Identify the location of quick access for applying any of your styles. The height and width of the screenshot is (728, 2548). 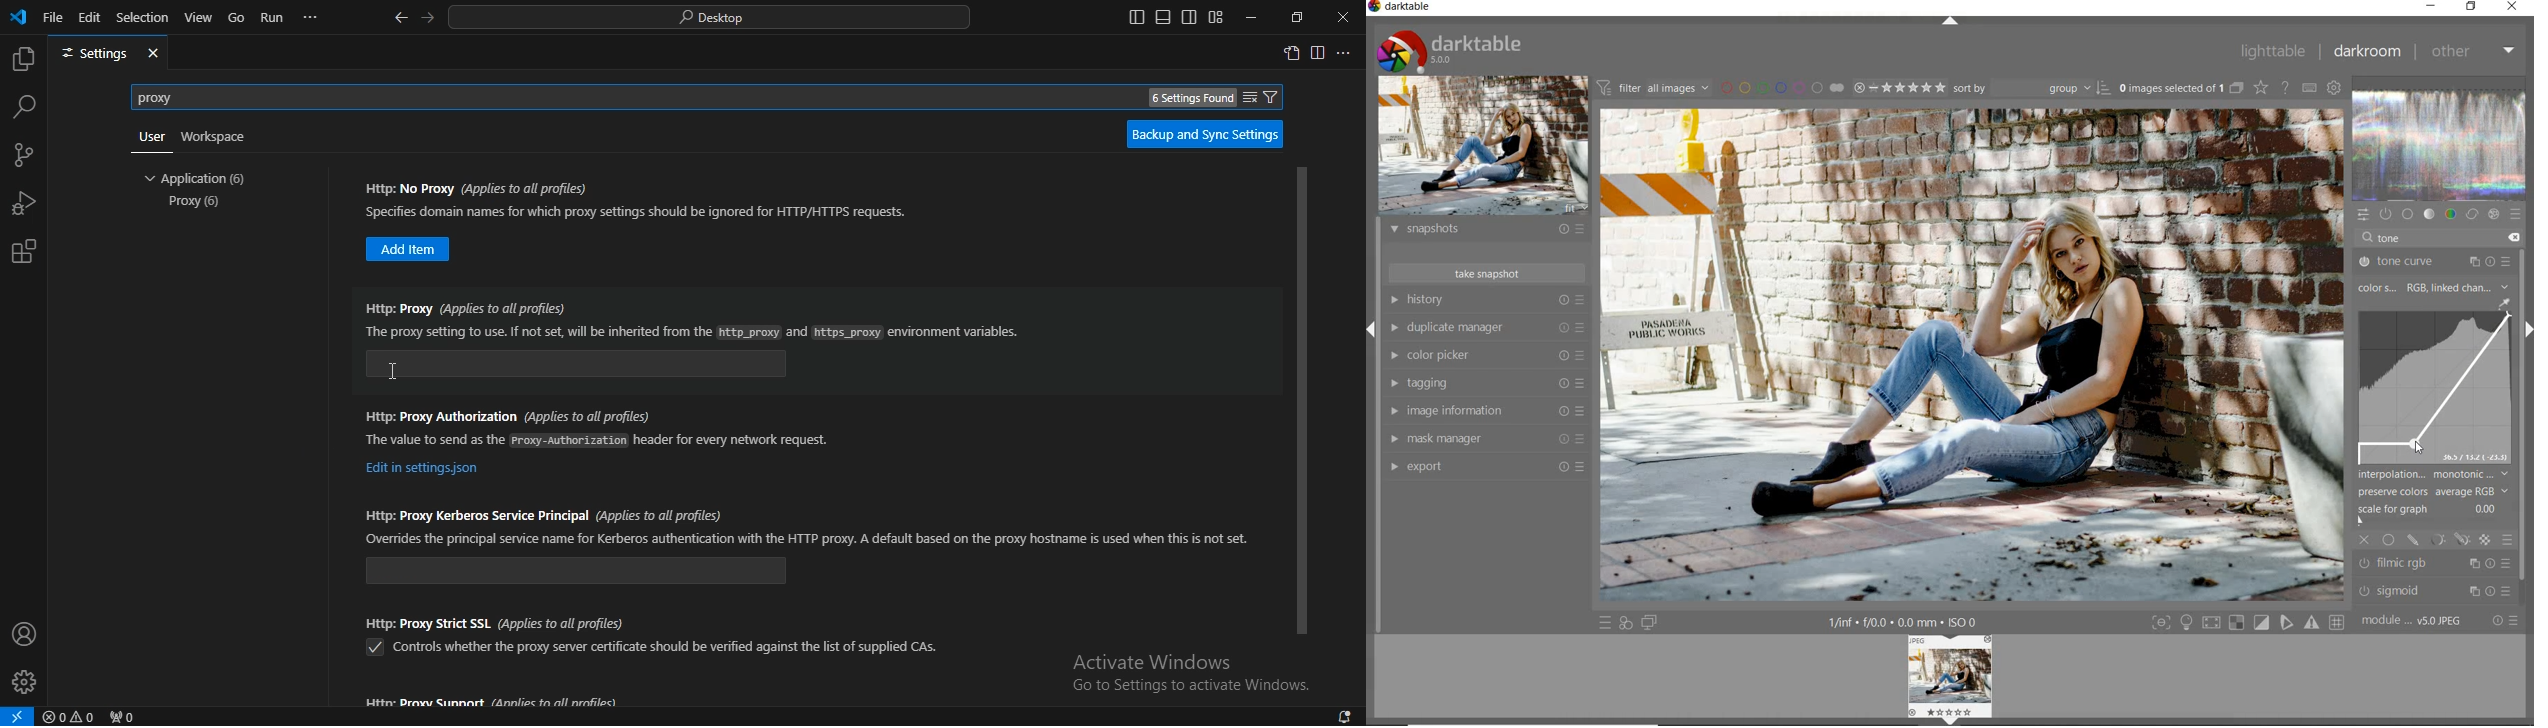
(1626, 623).